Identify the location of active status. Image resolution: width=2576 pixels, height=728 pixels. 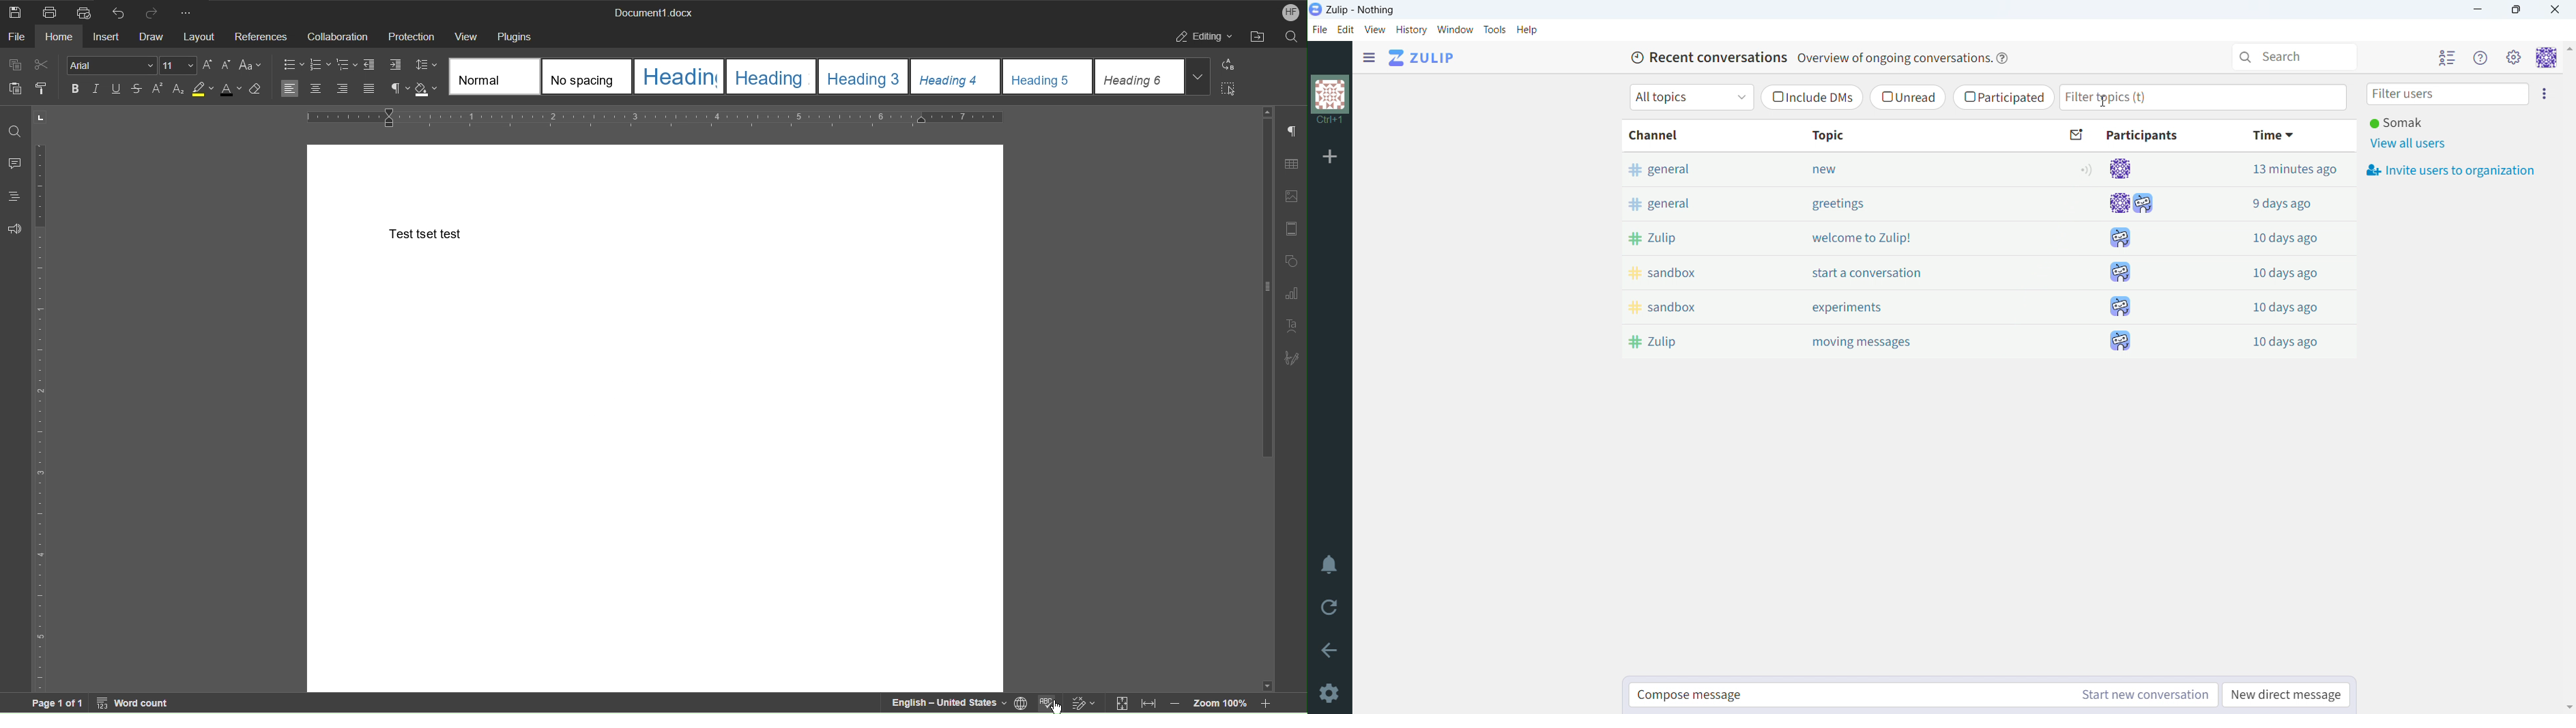
(2089, 169).